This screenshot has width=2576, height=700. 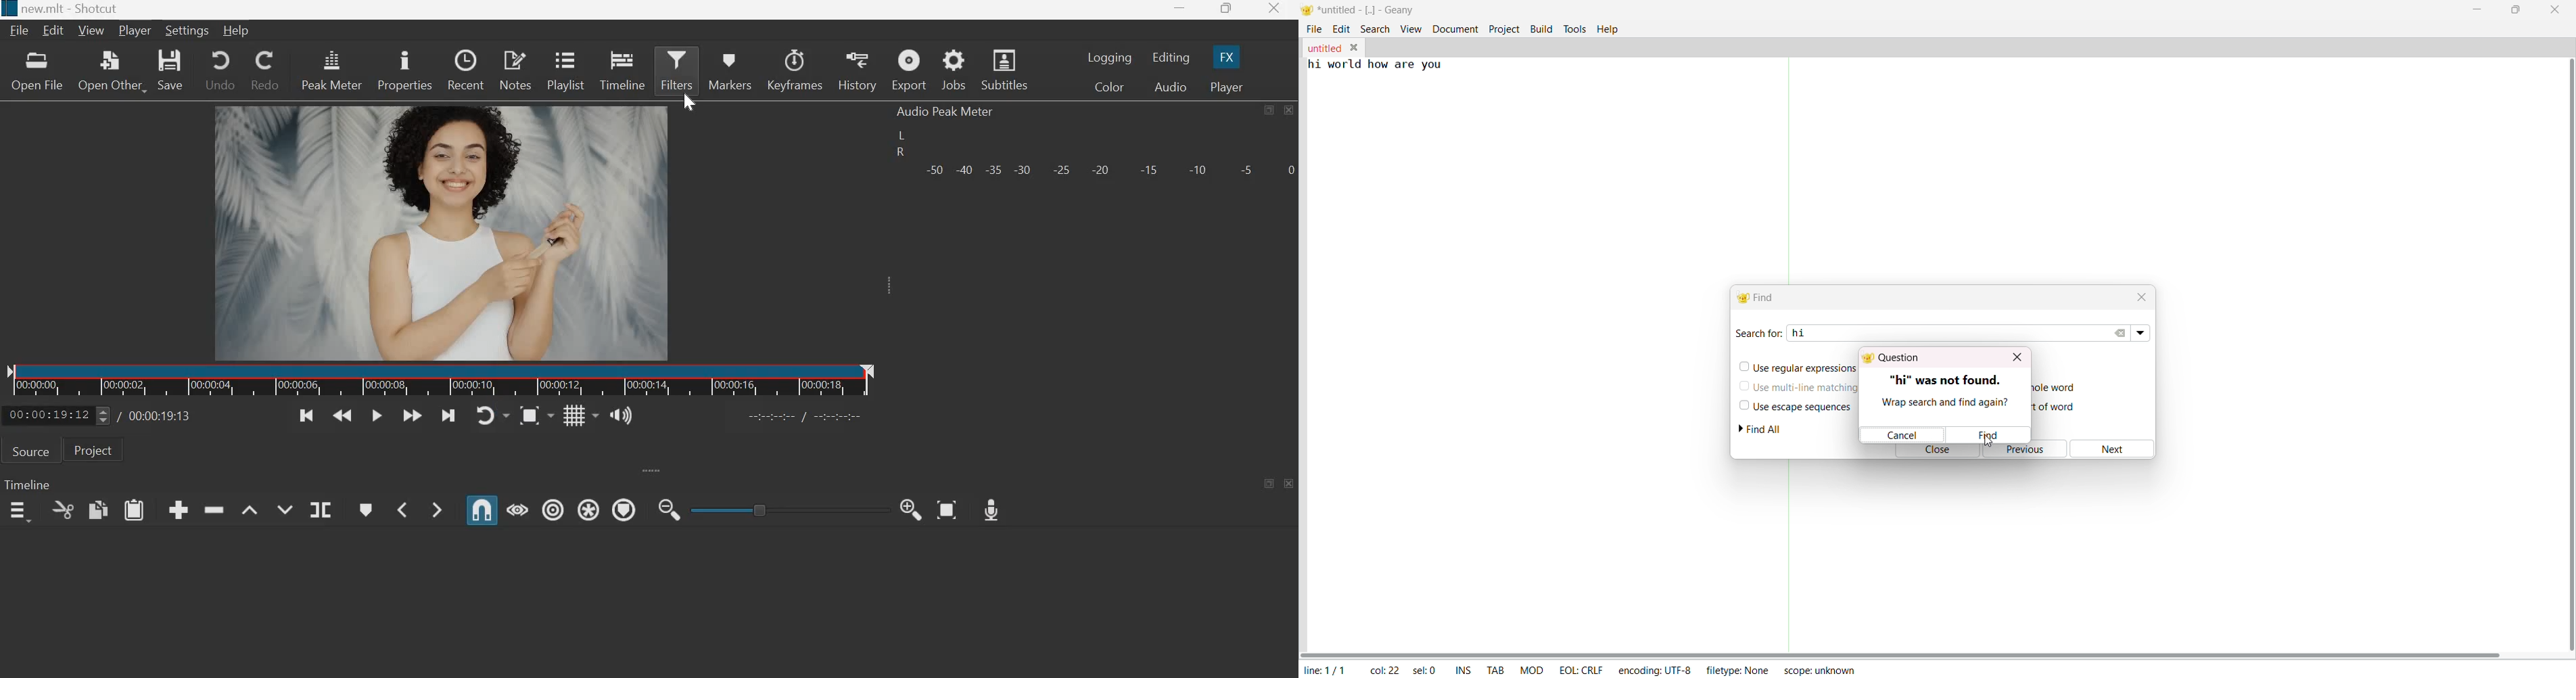 What do you see at coordinates (154, 414) in the screenshot?
I see `Total duration` at bounding box center [154, 414].